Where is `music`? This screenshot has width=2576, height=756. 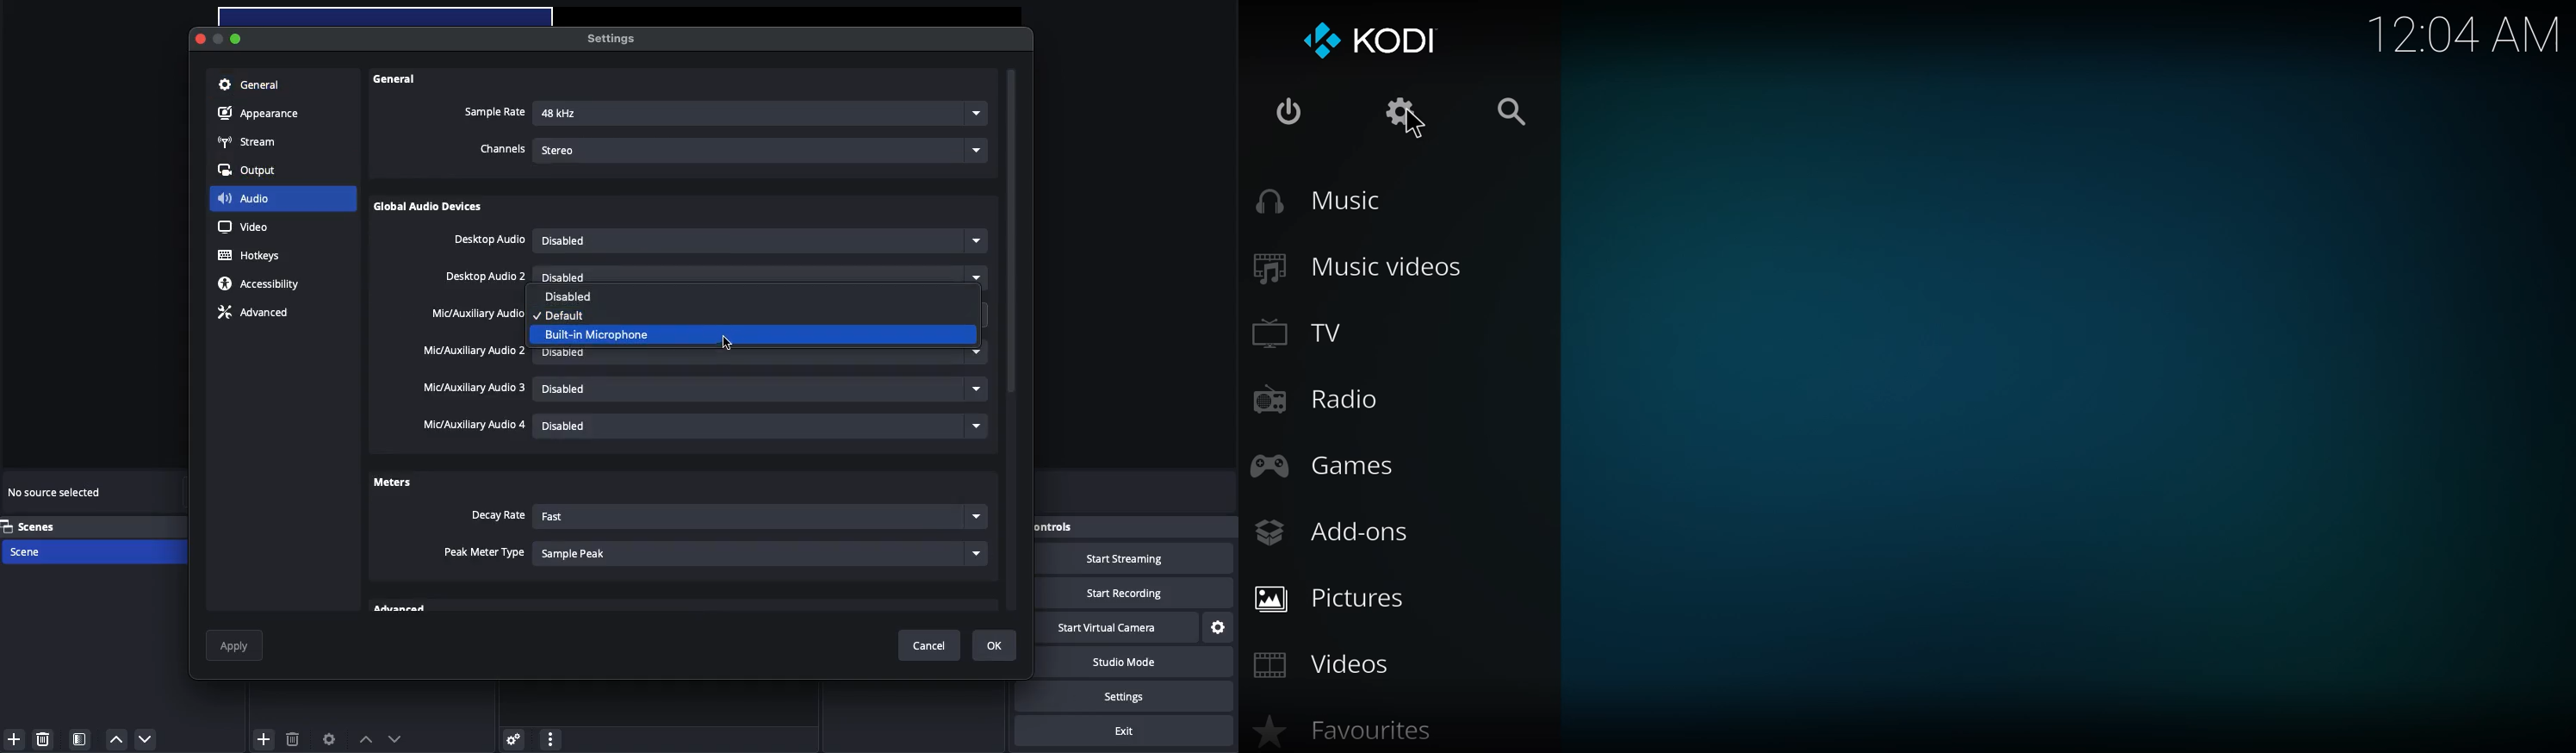 music is located at coordinates (1324, 203).